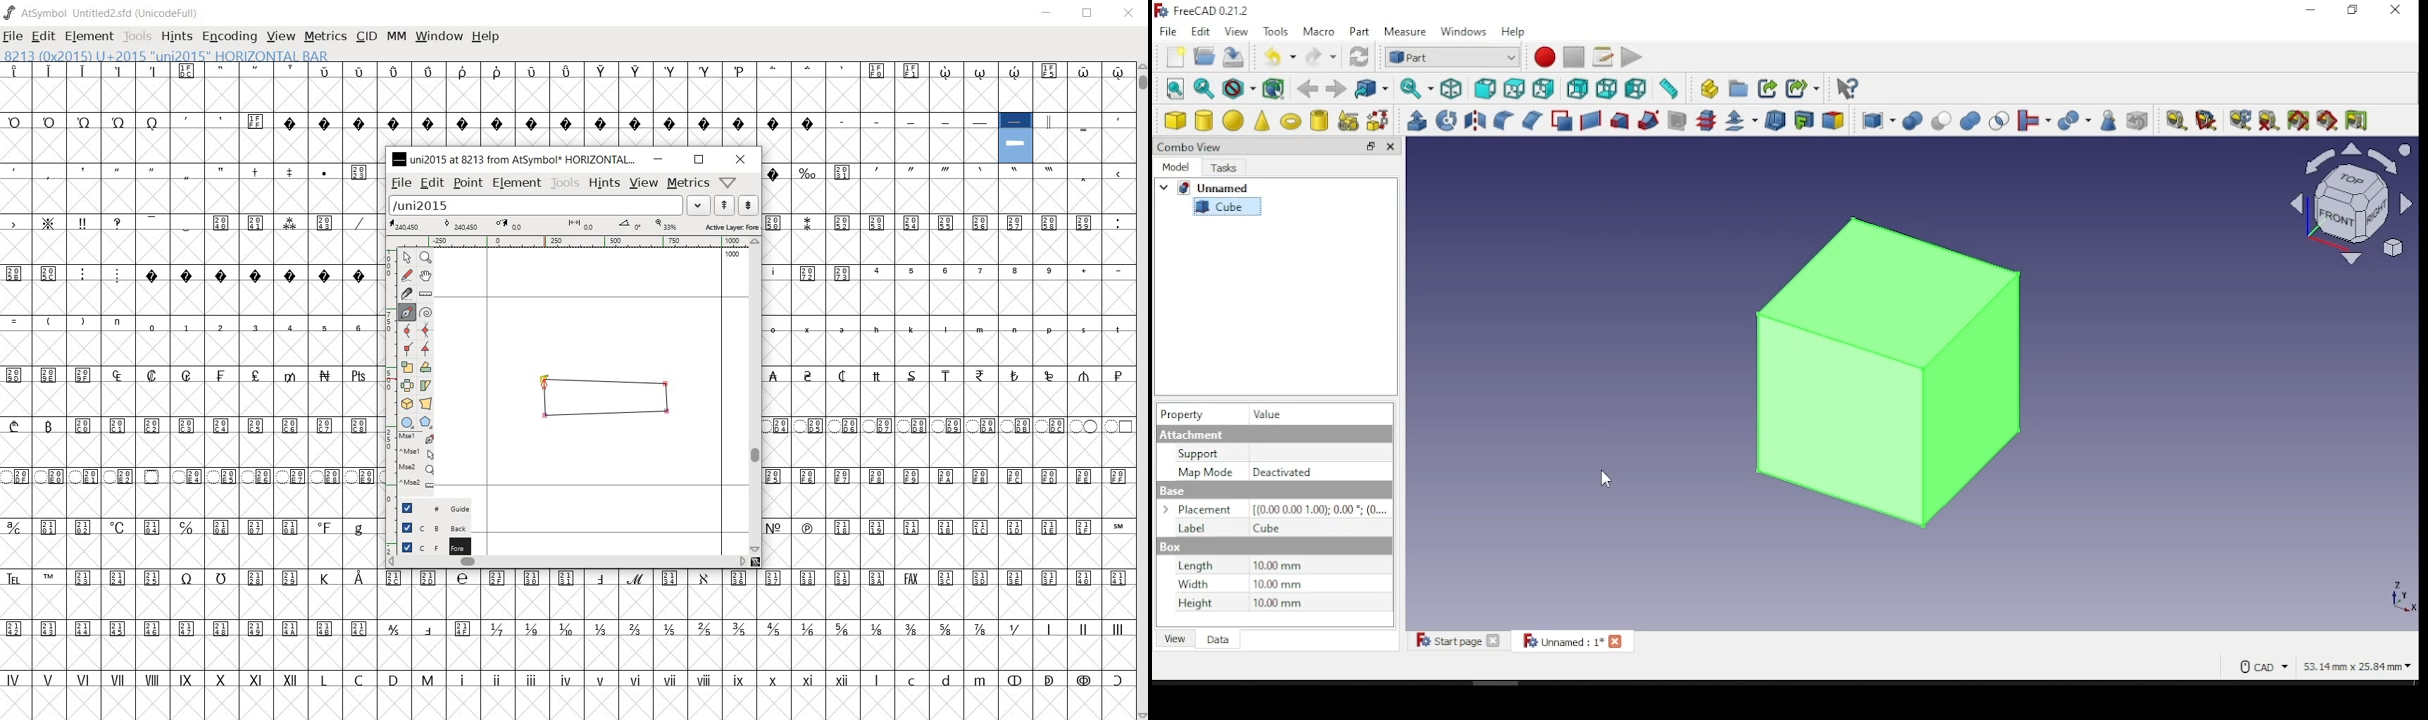  I want to click on measure linear, so click(2177, 120).